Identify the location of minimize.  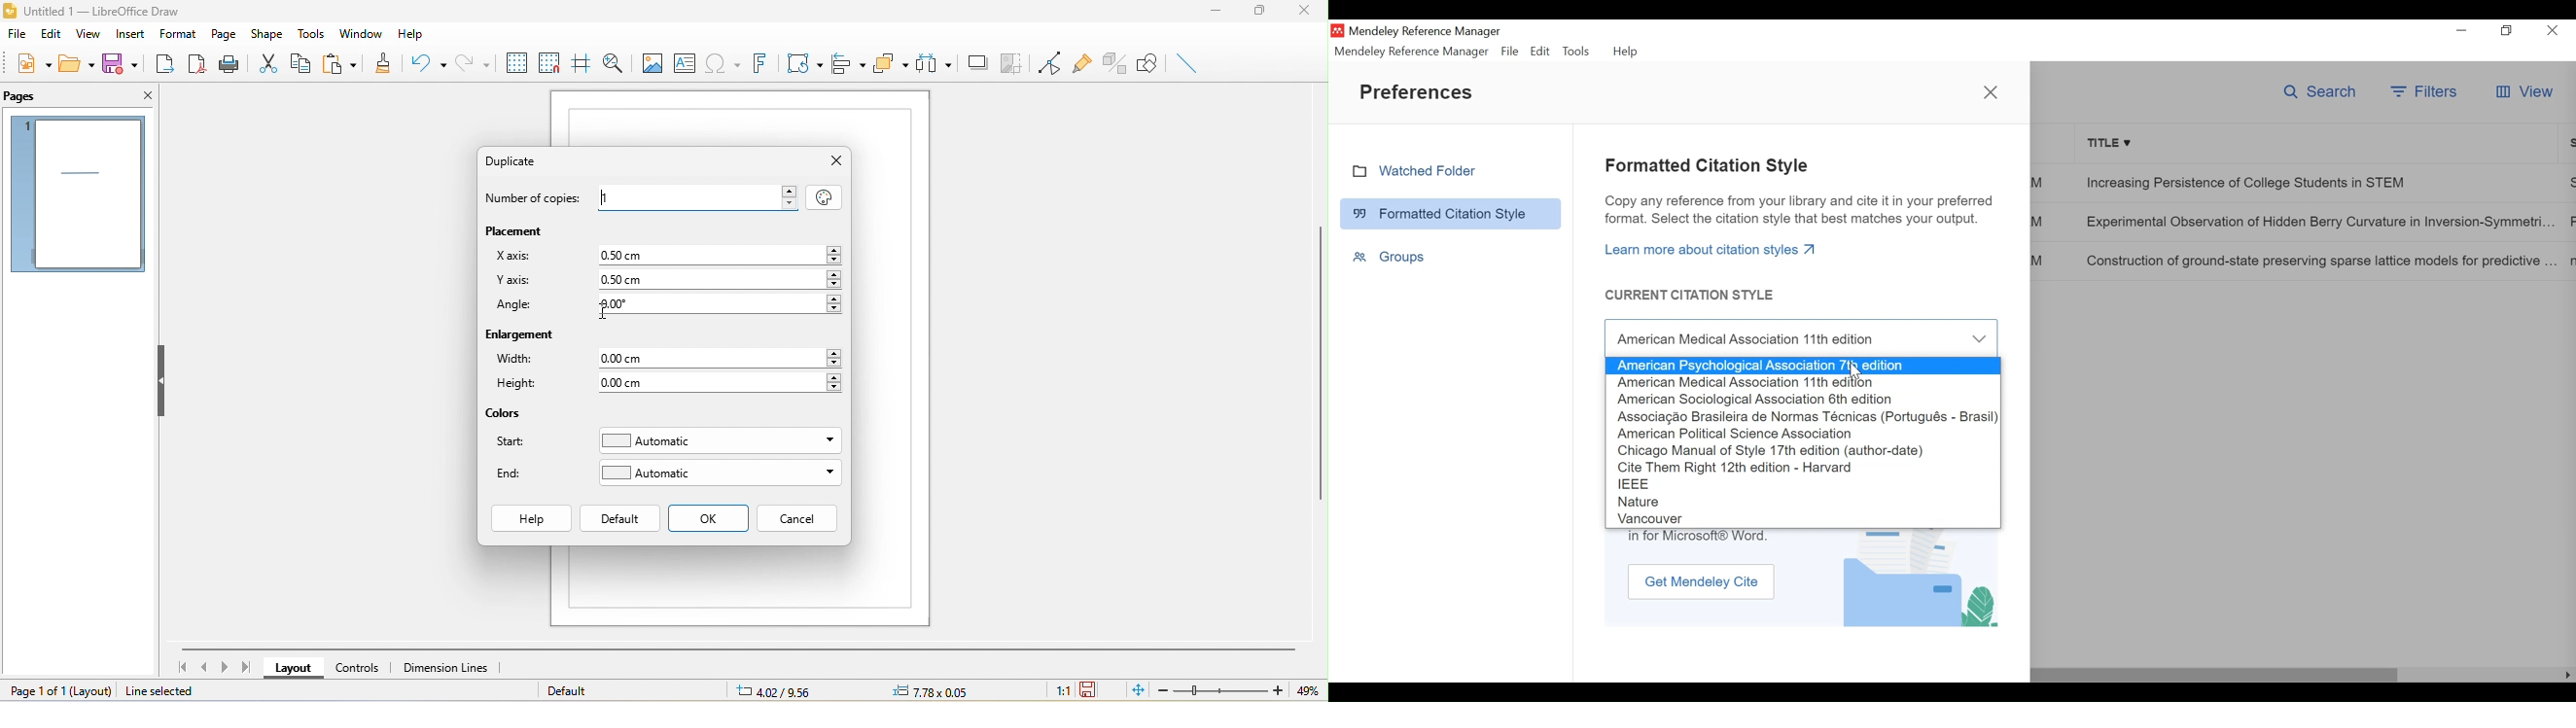
(1216, 15).